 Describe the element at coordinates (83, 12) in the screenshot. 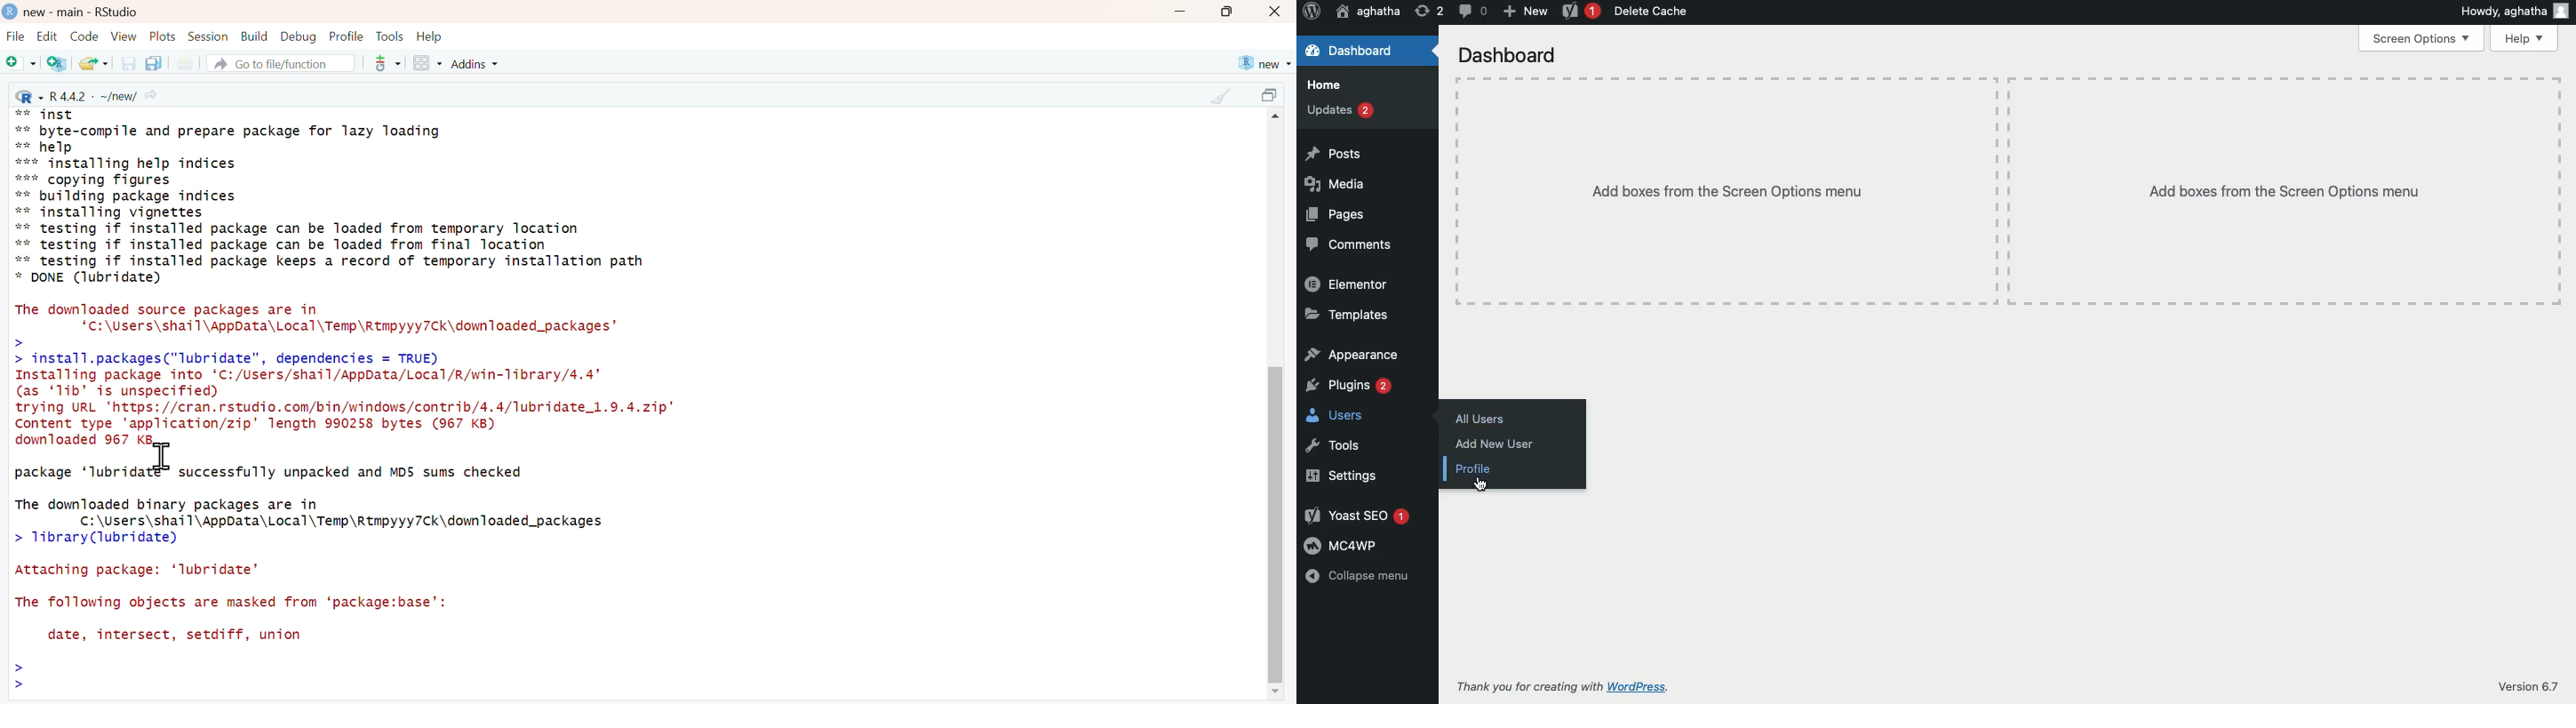

I see `new - main - RStudio` at that location.